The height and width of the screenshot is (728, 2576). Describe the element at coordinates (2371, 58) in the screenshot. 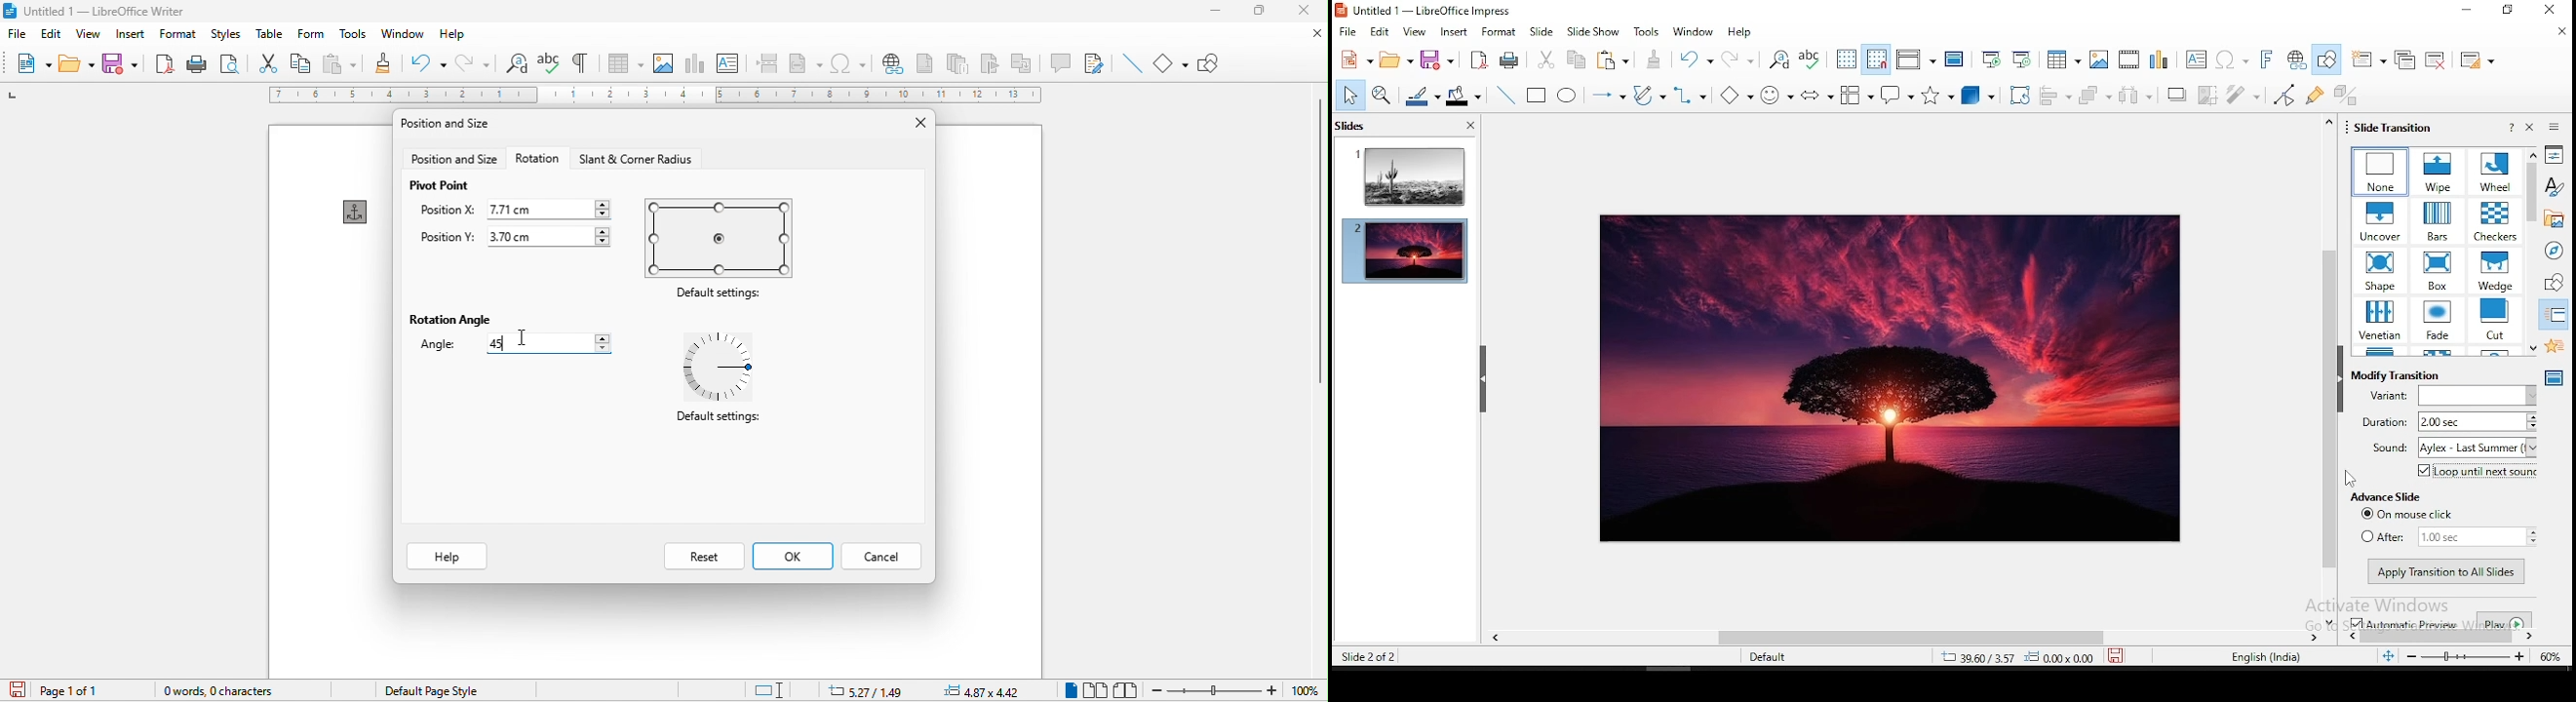

I see `new slide` at that location.